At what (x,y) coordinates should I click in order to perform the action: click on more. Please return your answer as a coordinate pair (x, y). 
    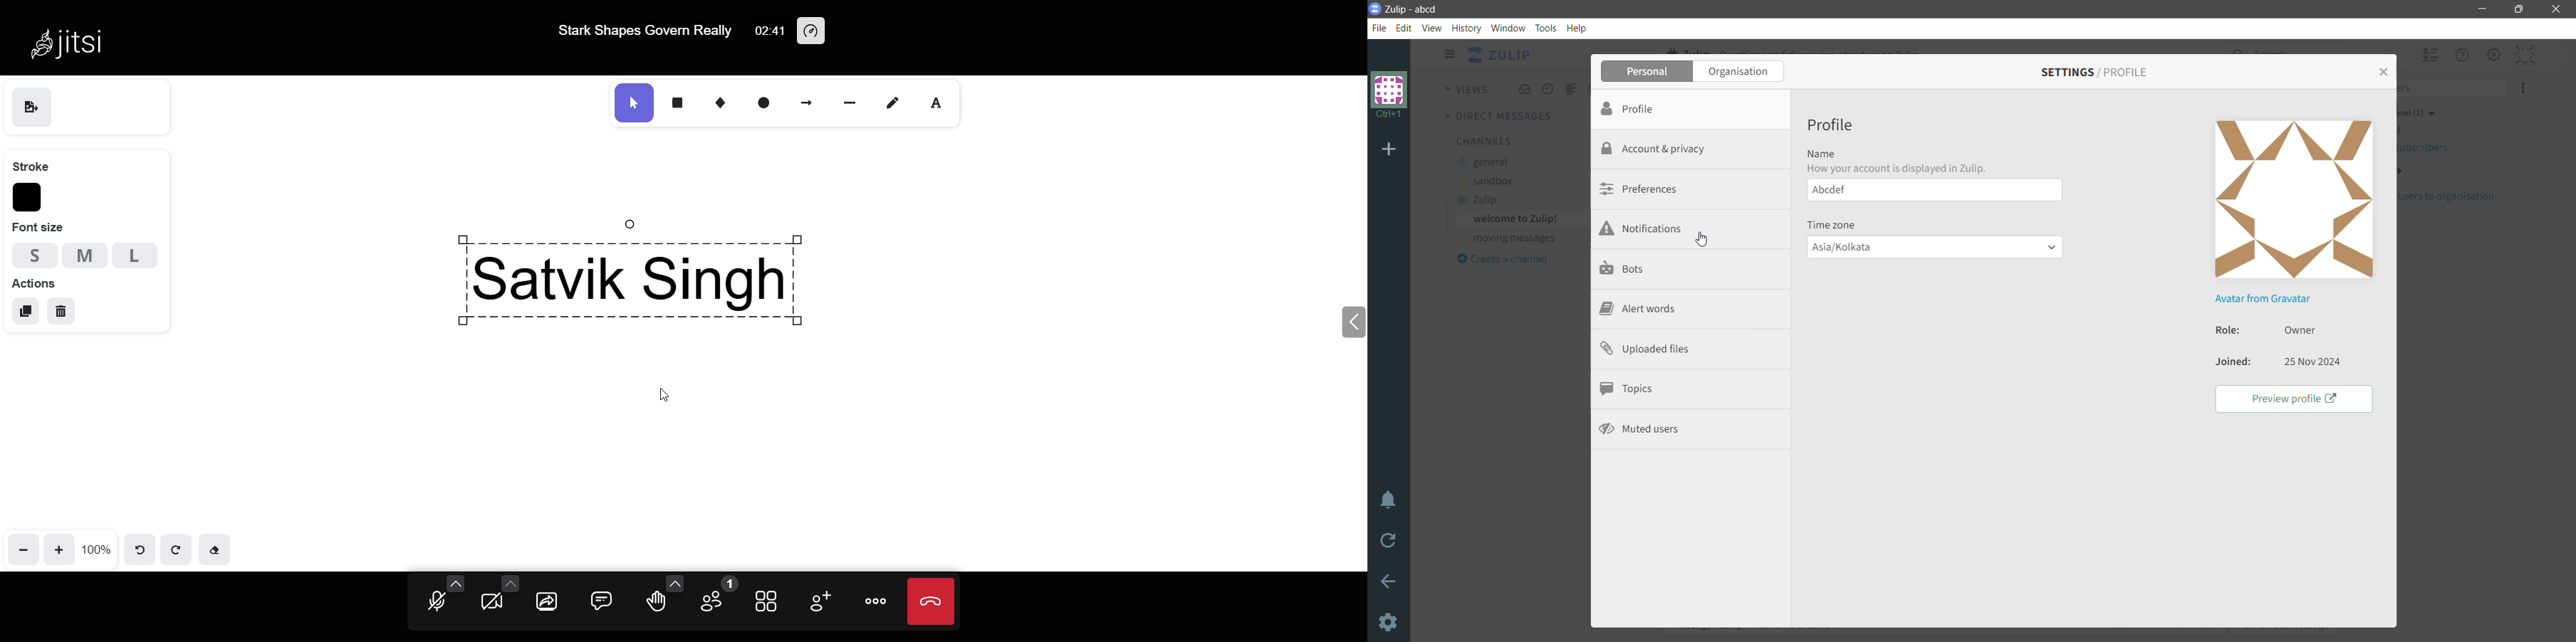
    Looking at the image, I should click on (875, 601).